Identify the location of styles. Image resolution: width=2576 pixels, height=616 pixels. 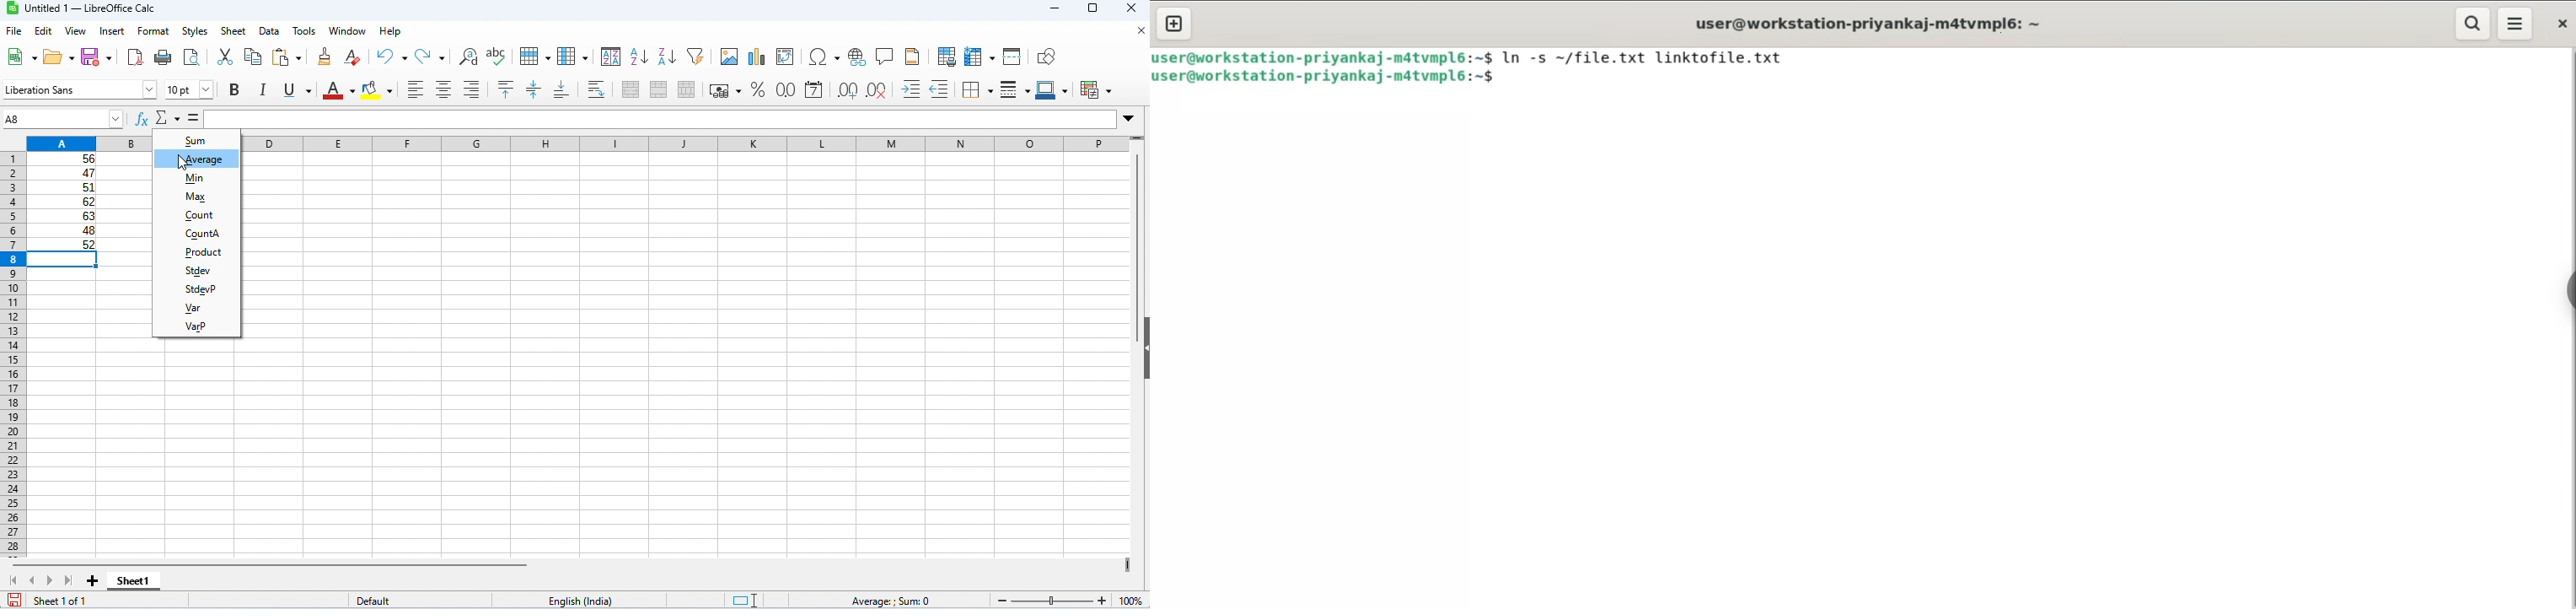
(195, 31).